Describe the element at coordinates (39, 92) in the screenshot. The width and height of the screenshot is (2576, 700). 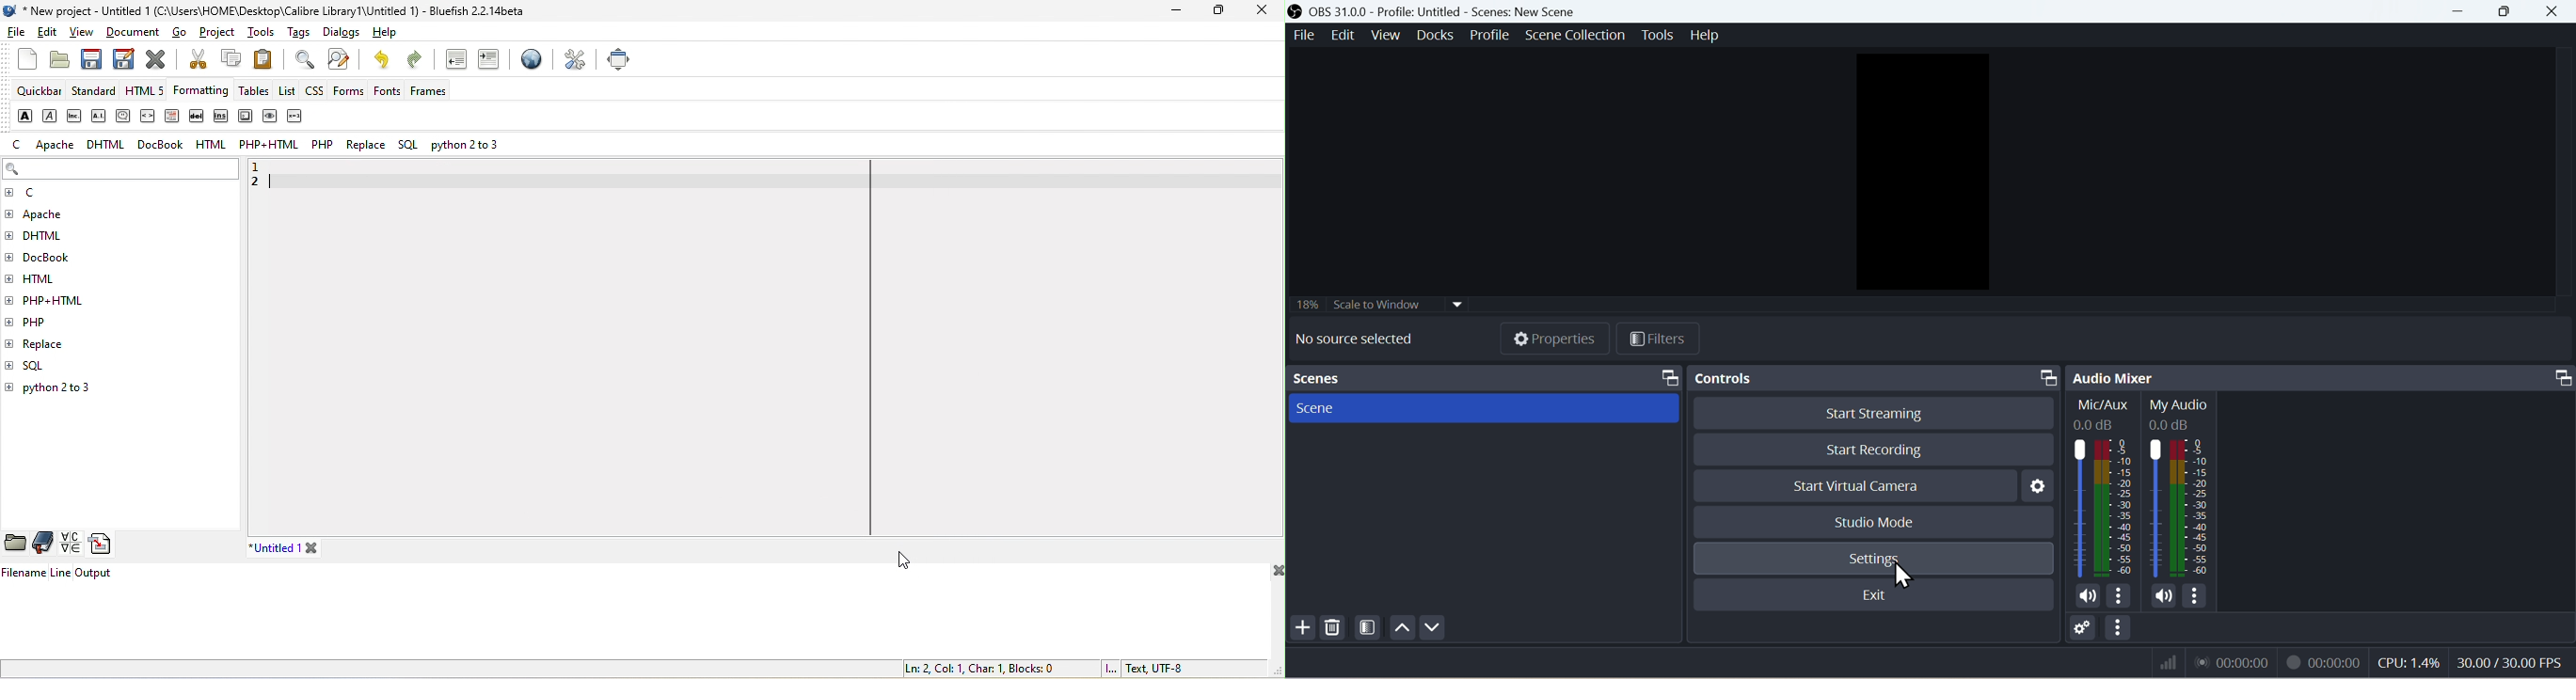
I see `quickbar` at that location.